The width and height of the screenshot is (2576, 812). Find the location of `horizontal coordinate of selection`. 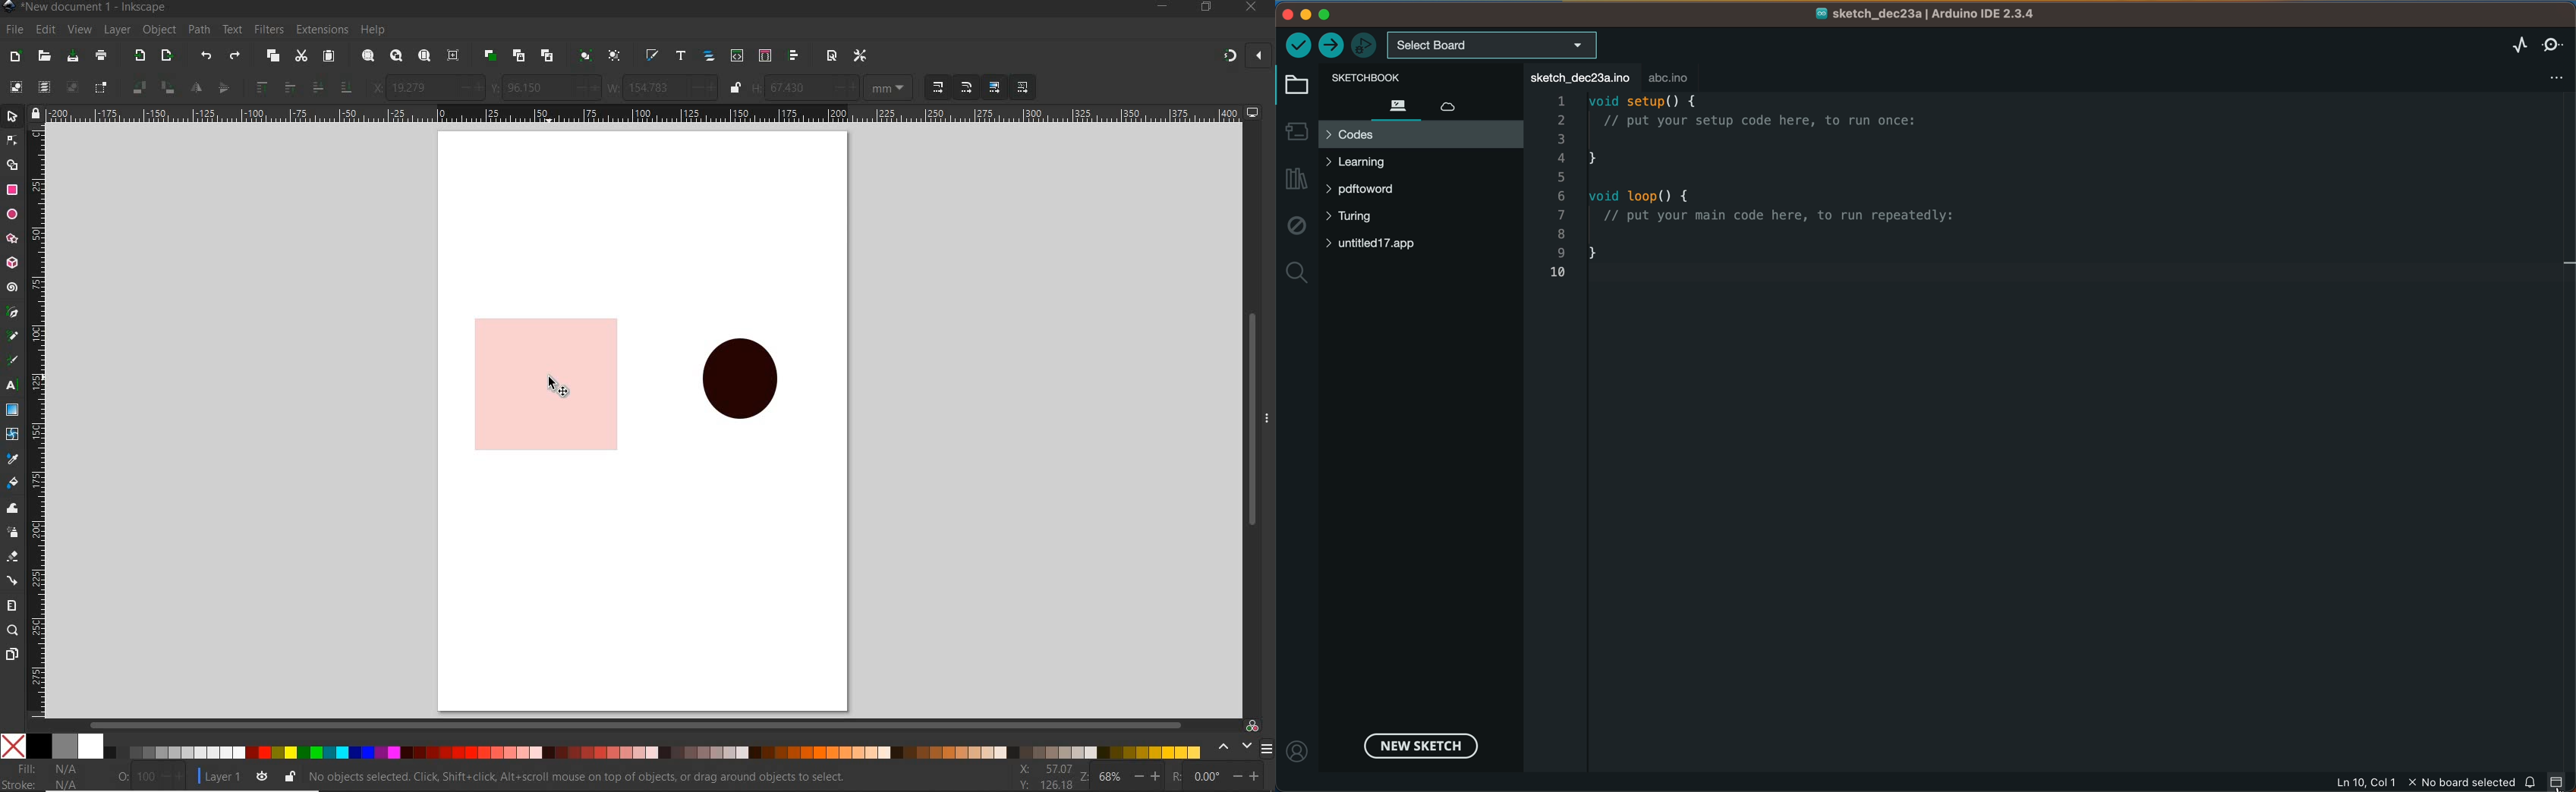

horizontal coordinate of selection is located at coordinates (427, 88).